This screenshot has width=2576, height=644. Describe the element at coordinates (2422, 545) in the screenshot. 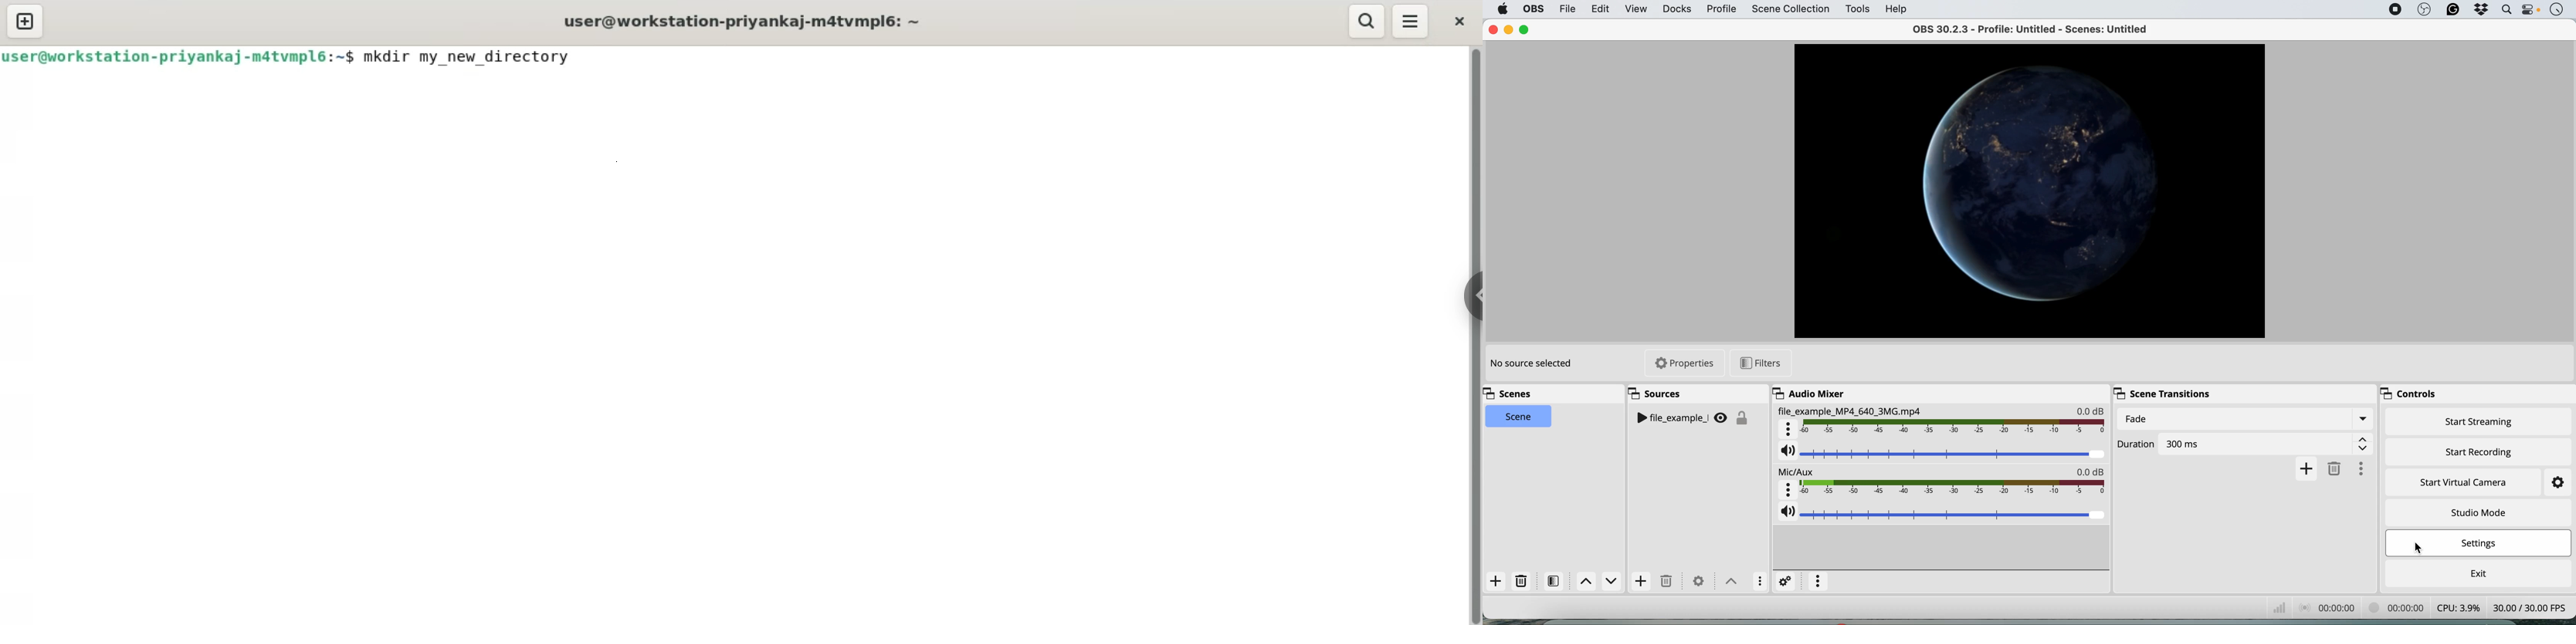

I see `cursor` at that location.